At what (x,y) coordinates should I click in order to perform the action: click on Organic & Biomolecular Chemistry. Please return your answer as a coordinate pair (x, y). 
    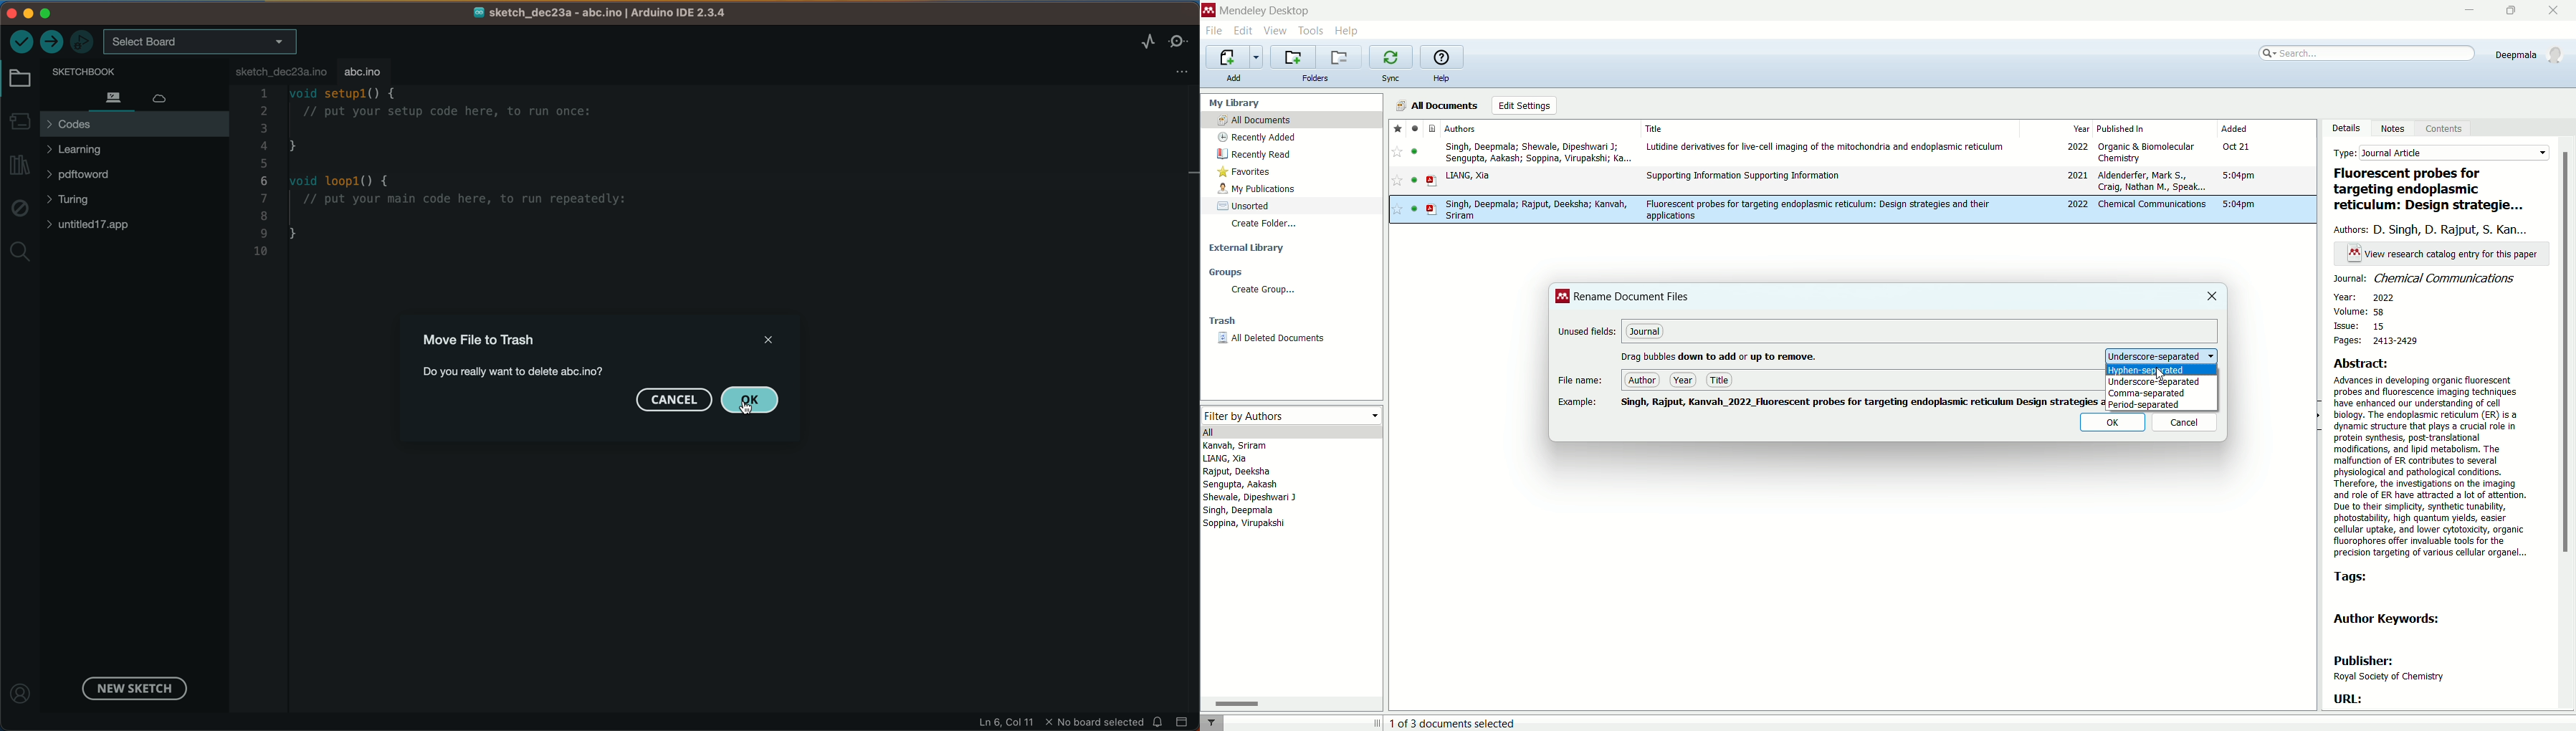
    Looking at the image, I should click on (2147, 152).